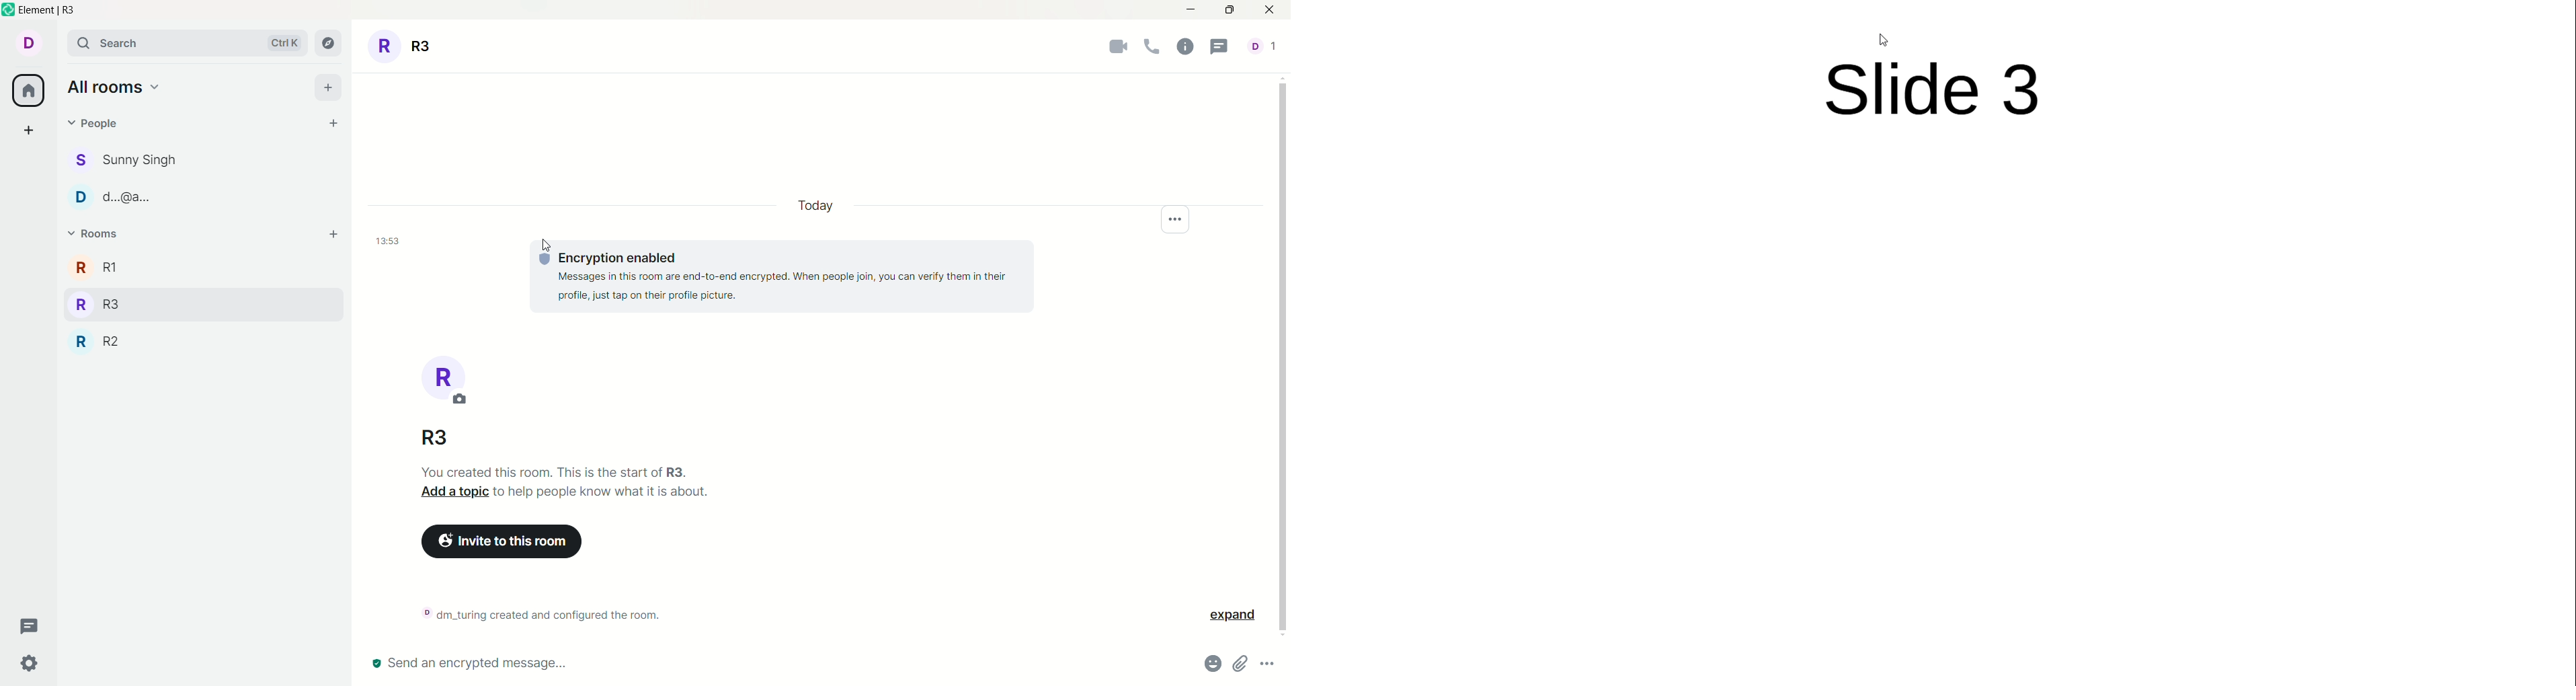 Image resolution: width=2576 pixels, height=700 pixels. I want to click on voice call, so click(1148, 48).